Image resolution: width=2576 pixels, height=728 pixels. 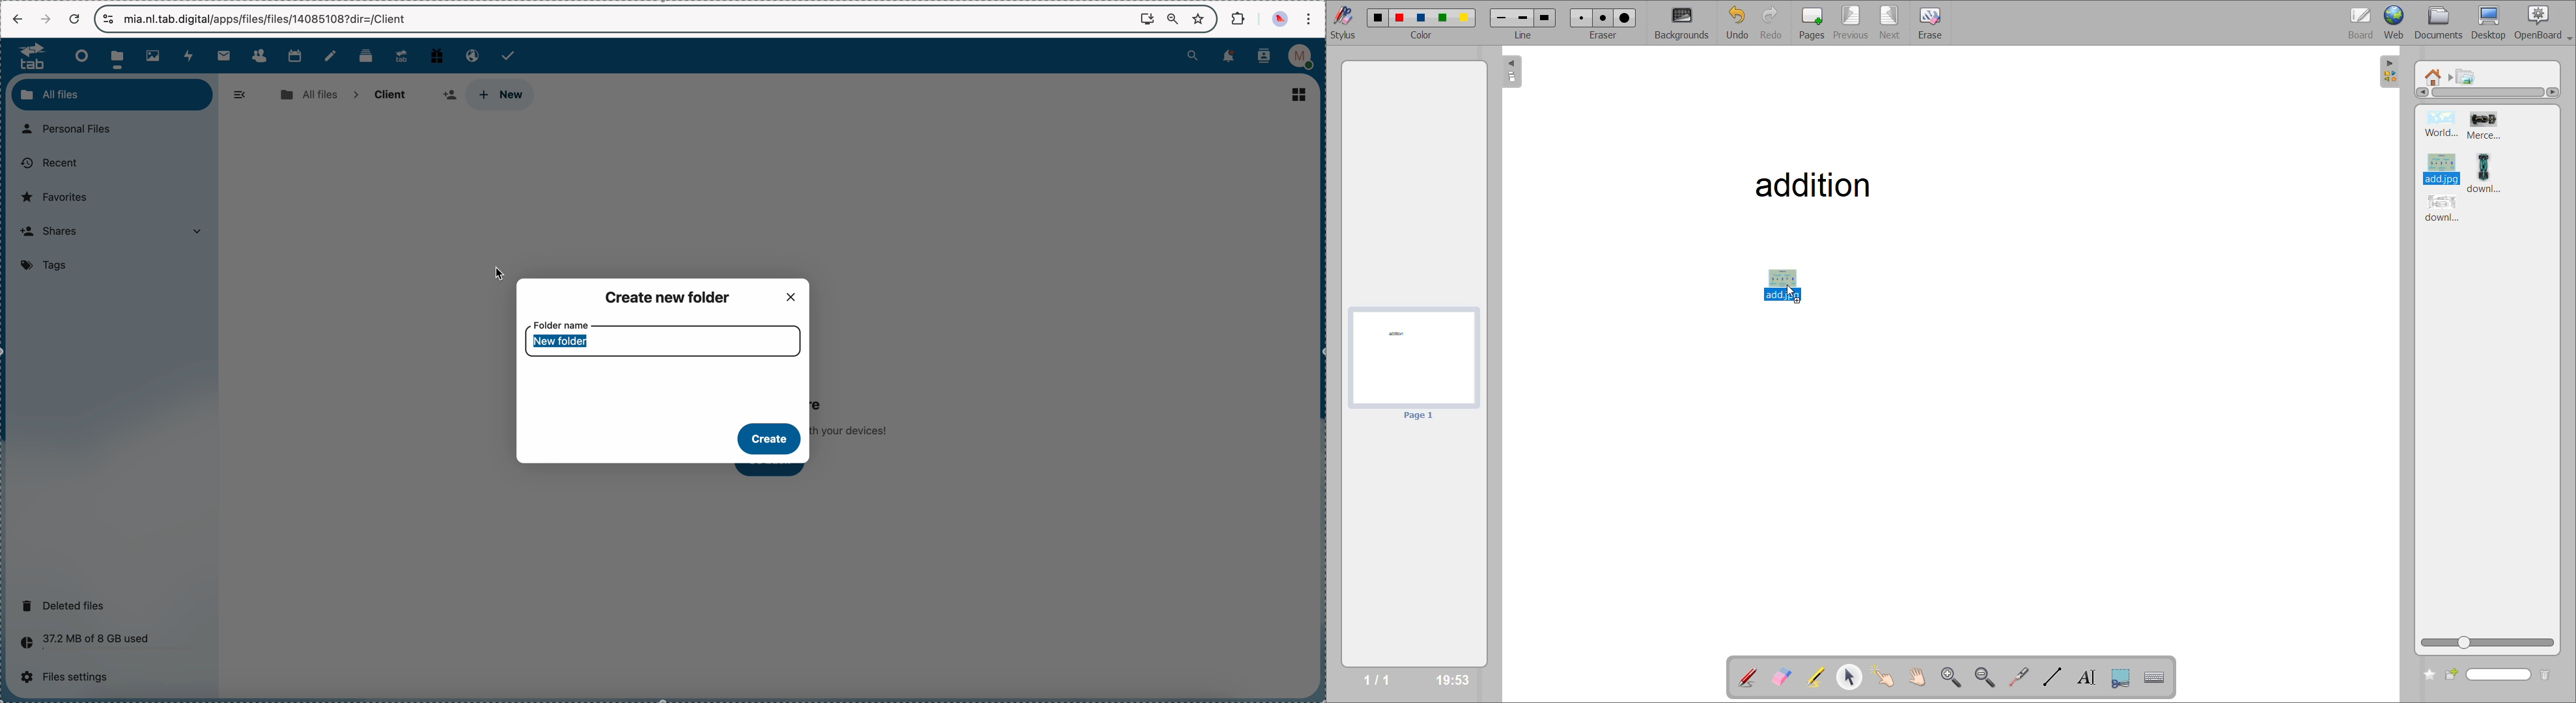 What do you see at coordinates (112, 94) in the screenshot?
I see `all files` at bounding box center [112, 94].